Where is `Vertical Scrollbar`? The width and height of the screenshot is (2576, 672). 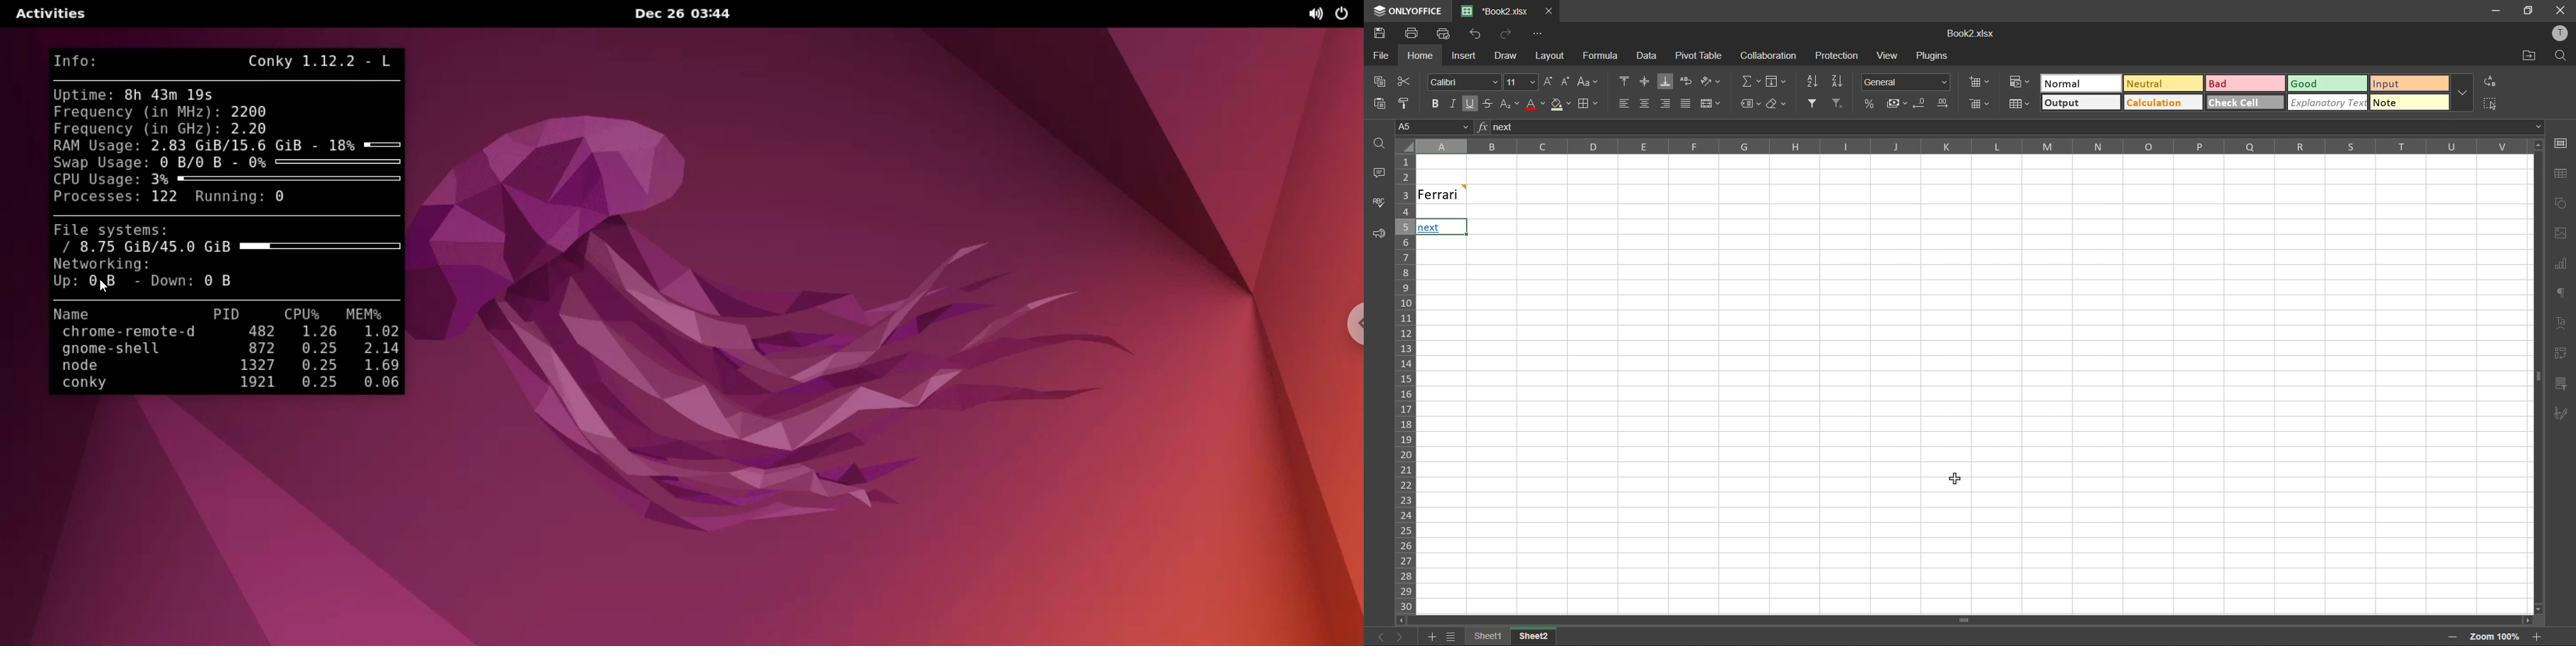 Vertical Scrollbar is located at coordinates (1966, 621).